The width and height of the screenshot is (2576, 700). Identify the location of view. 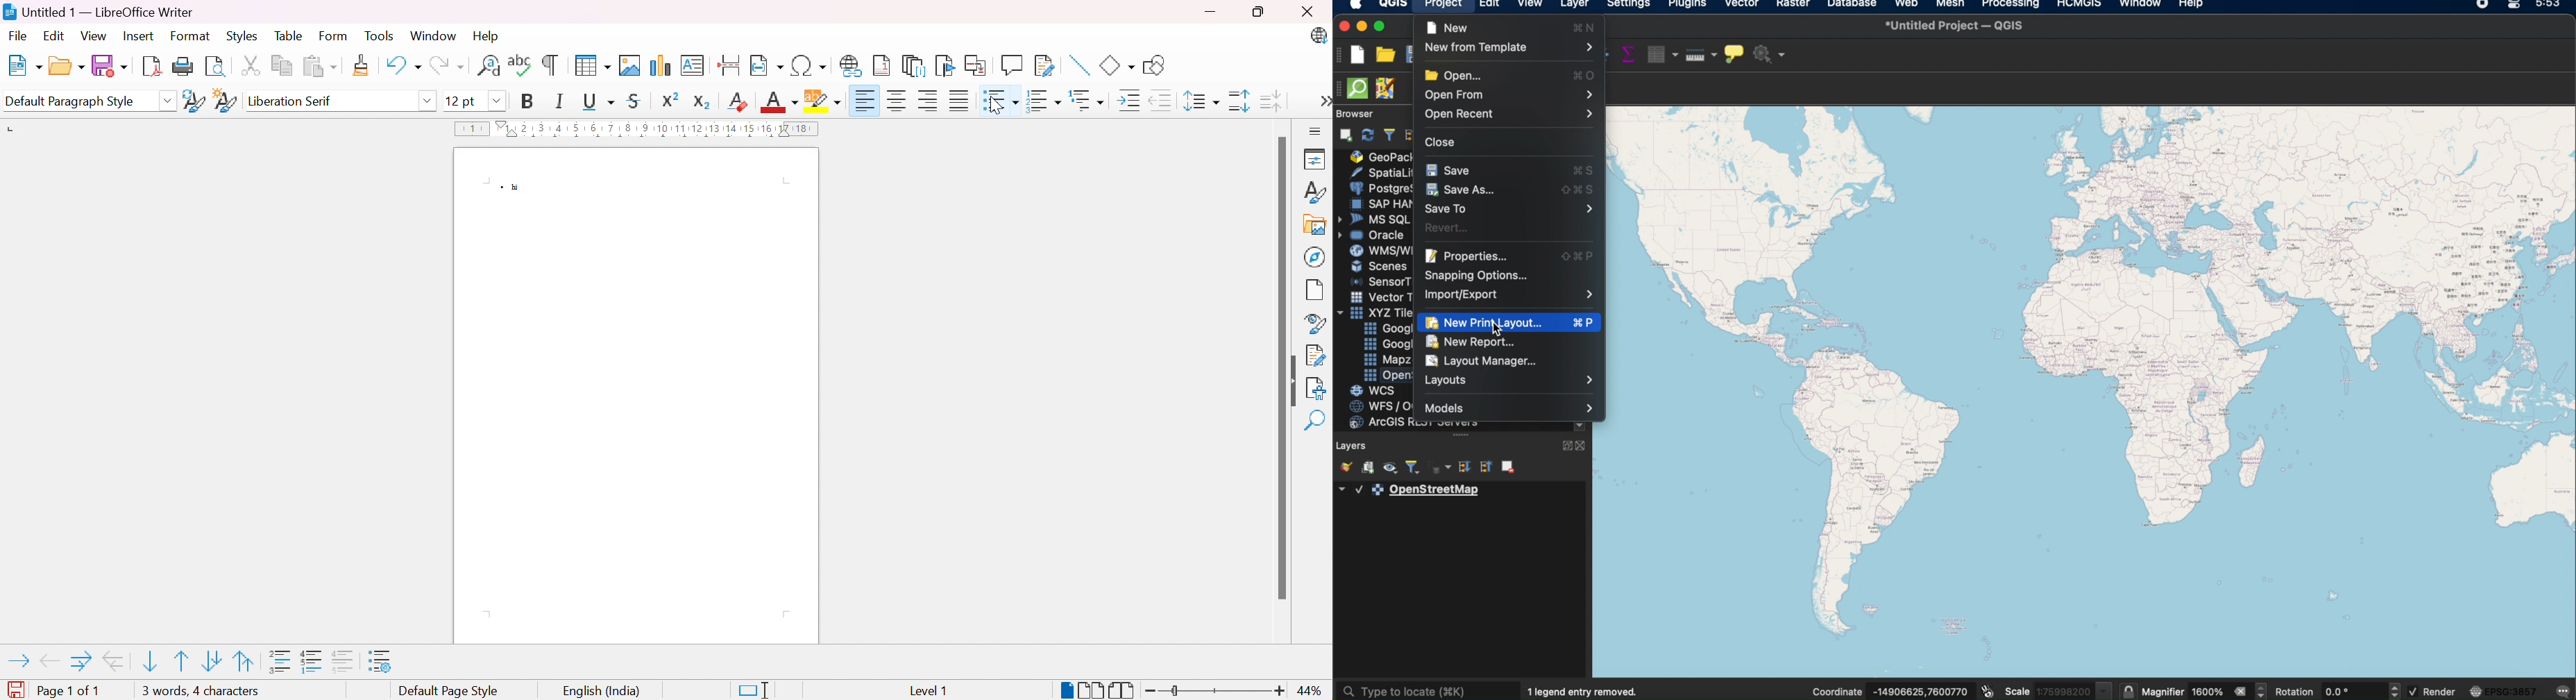
(1529, 6).